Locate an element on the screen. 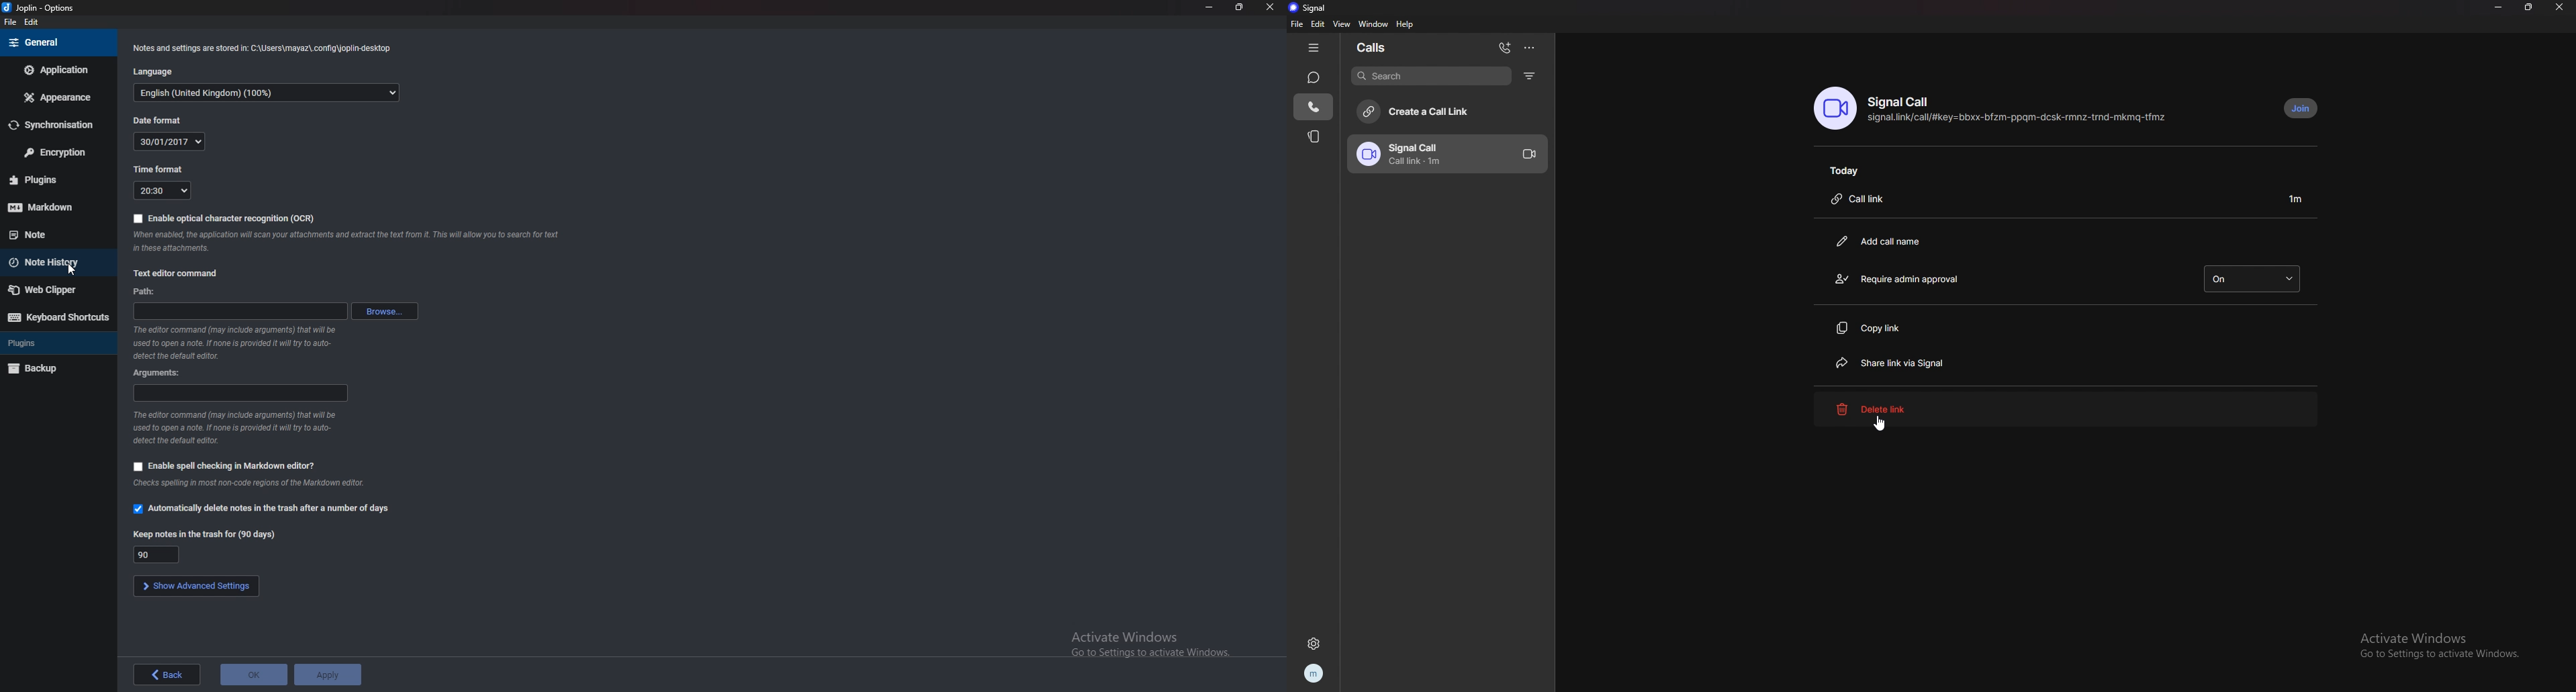  chat is located at coordinates (1314, 77).